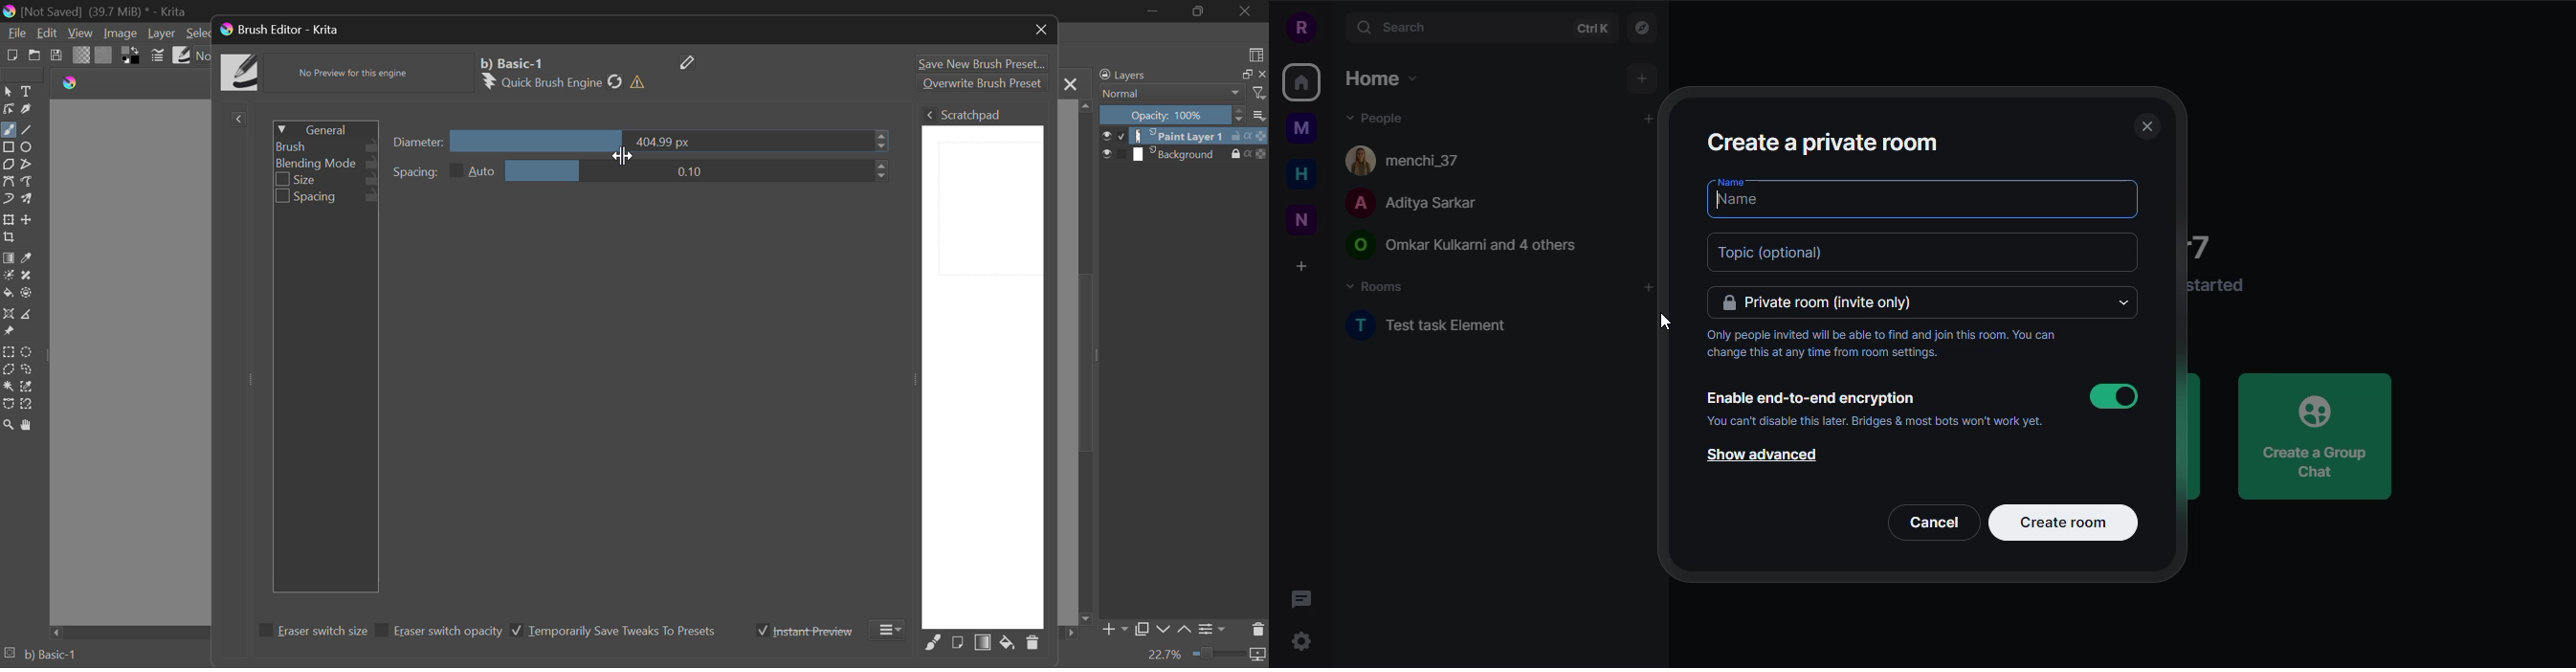 The image size is (2576, 672). What do you see at coordinates (1184, 116) in the screenshot?
I see `Opacity` at bounding box center [1184, 116].